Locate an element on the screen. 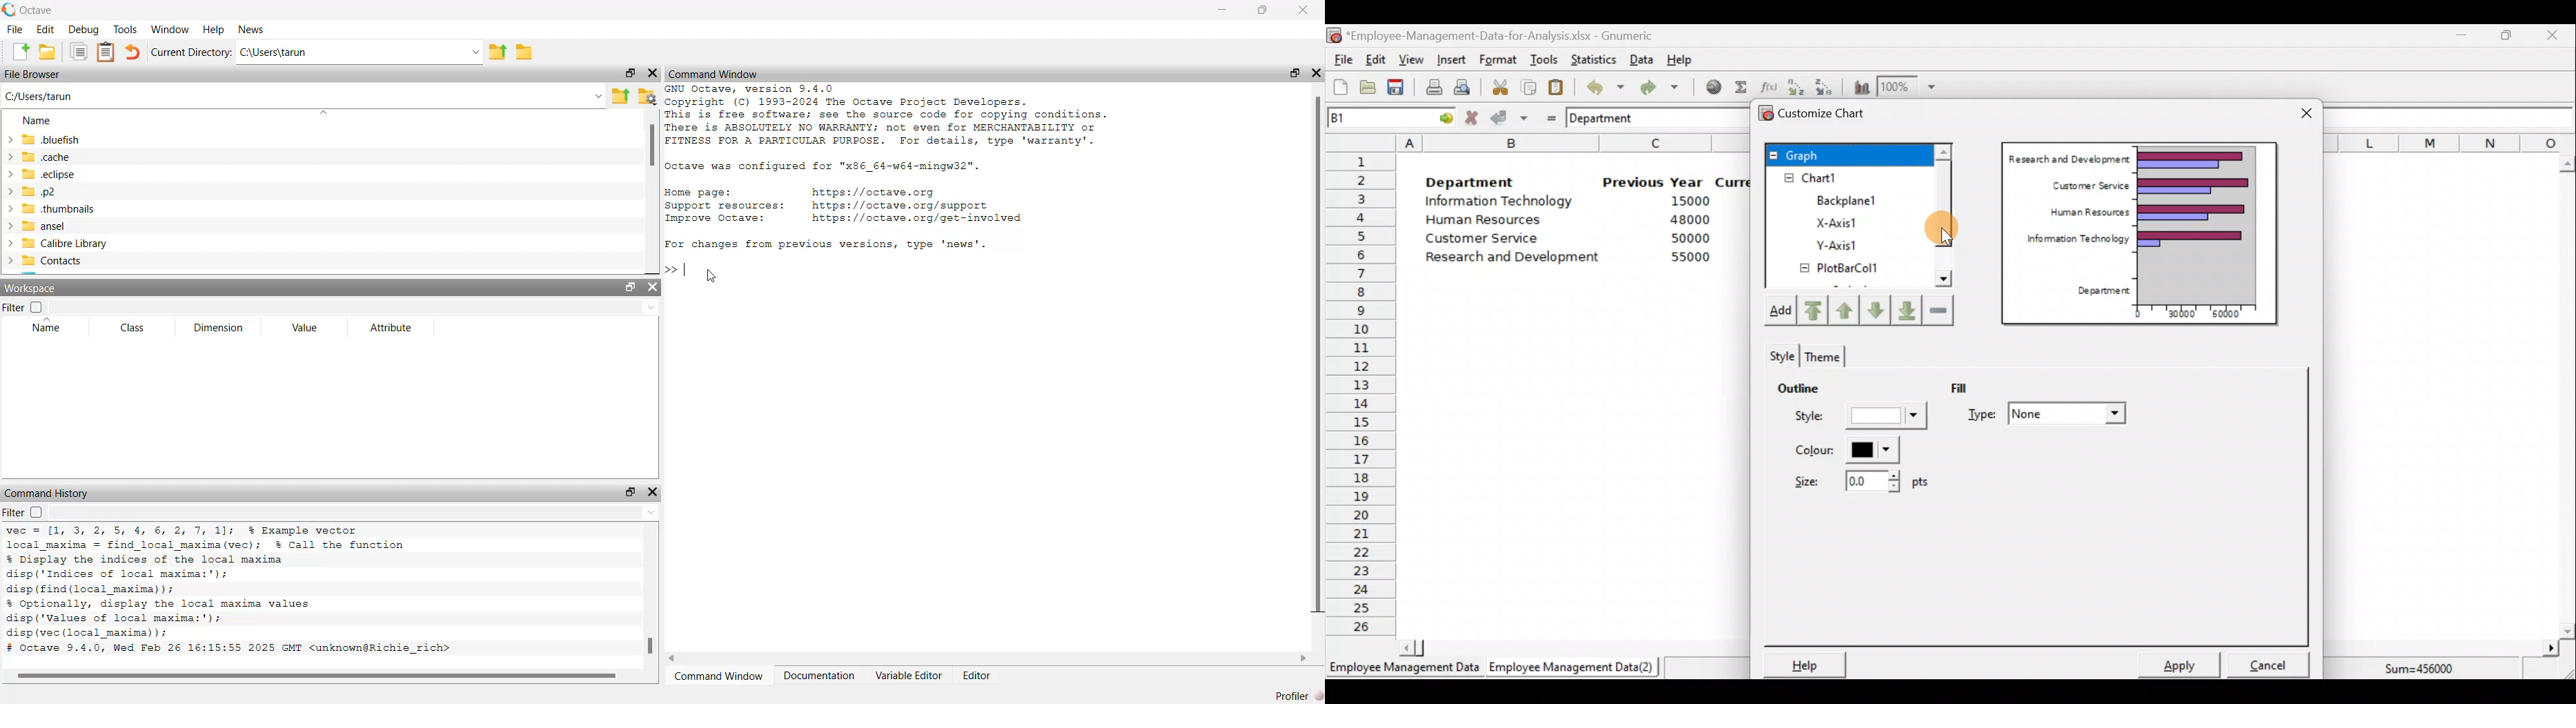  Cut the selection is located at coordinates (1496, 85).